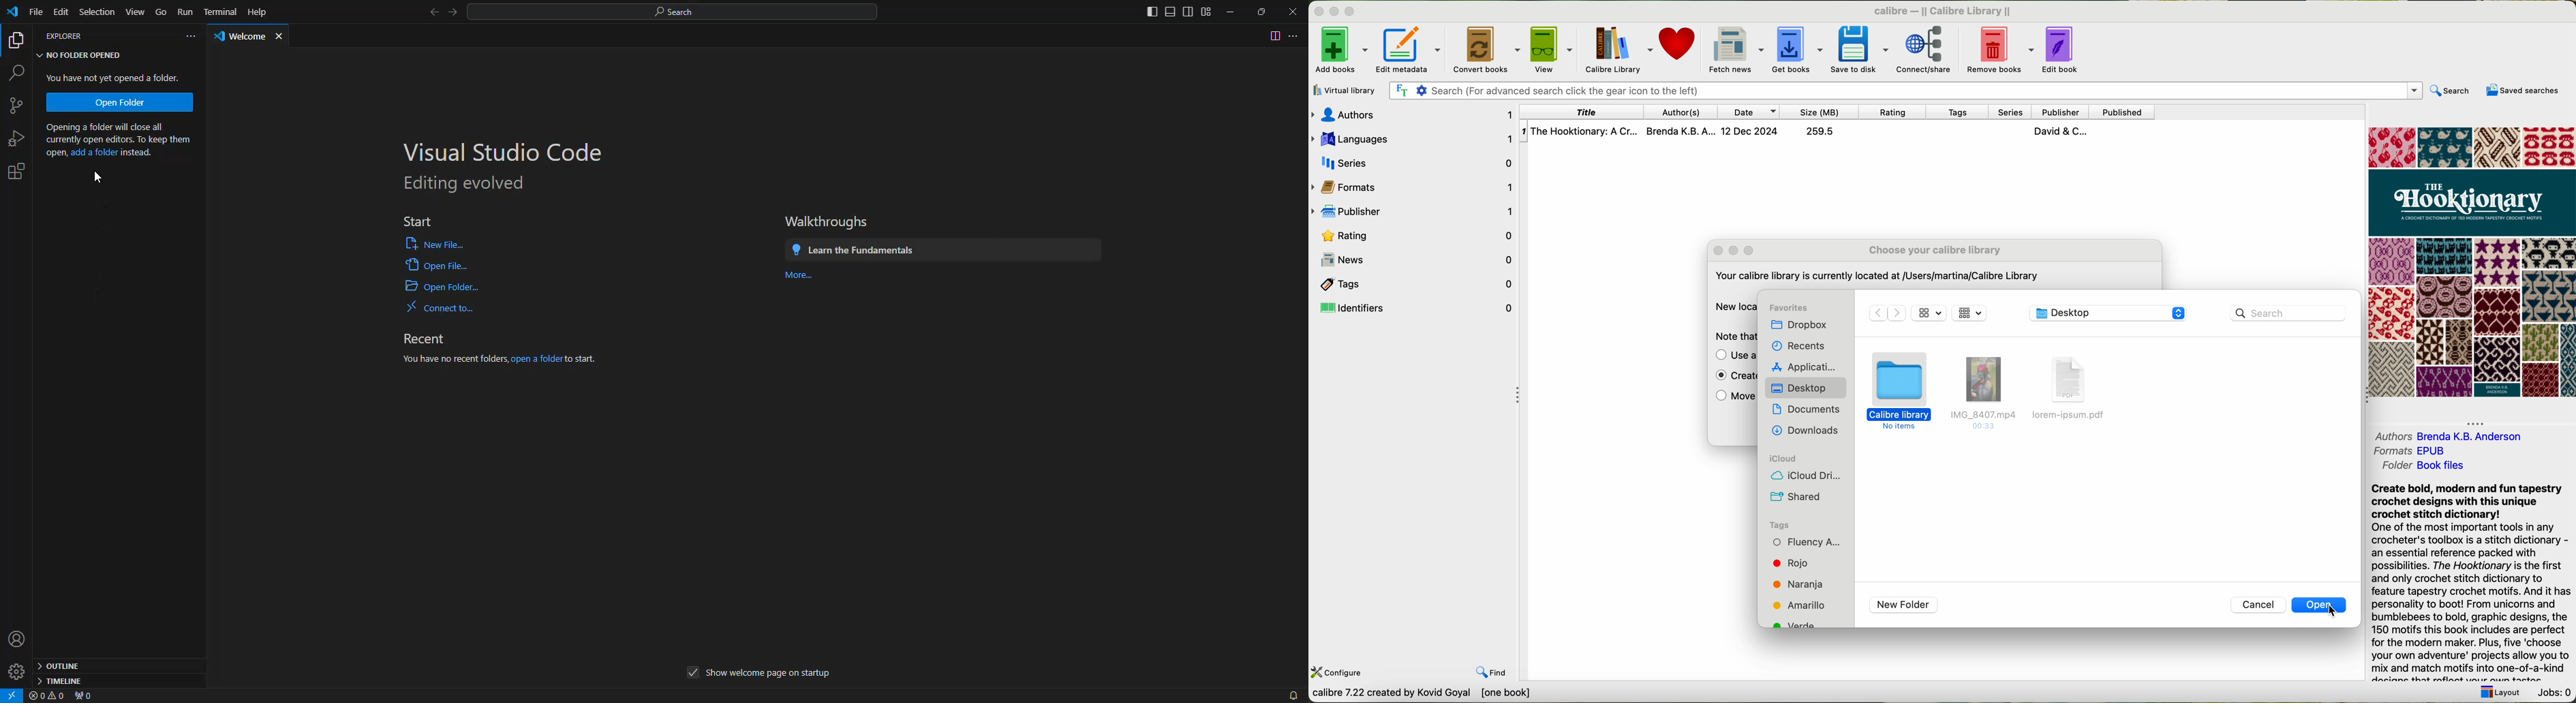  I want to click on use a previously existing library, so click(1734, 355).